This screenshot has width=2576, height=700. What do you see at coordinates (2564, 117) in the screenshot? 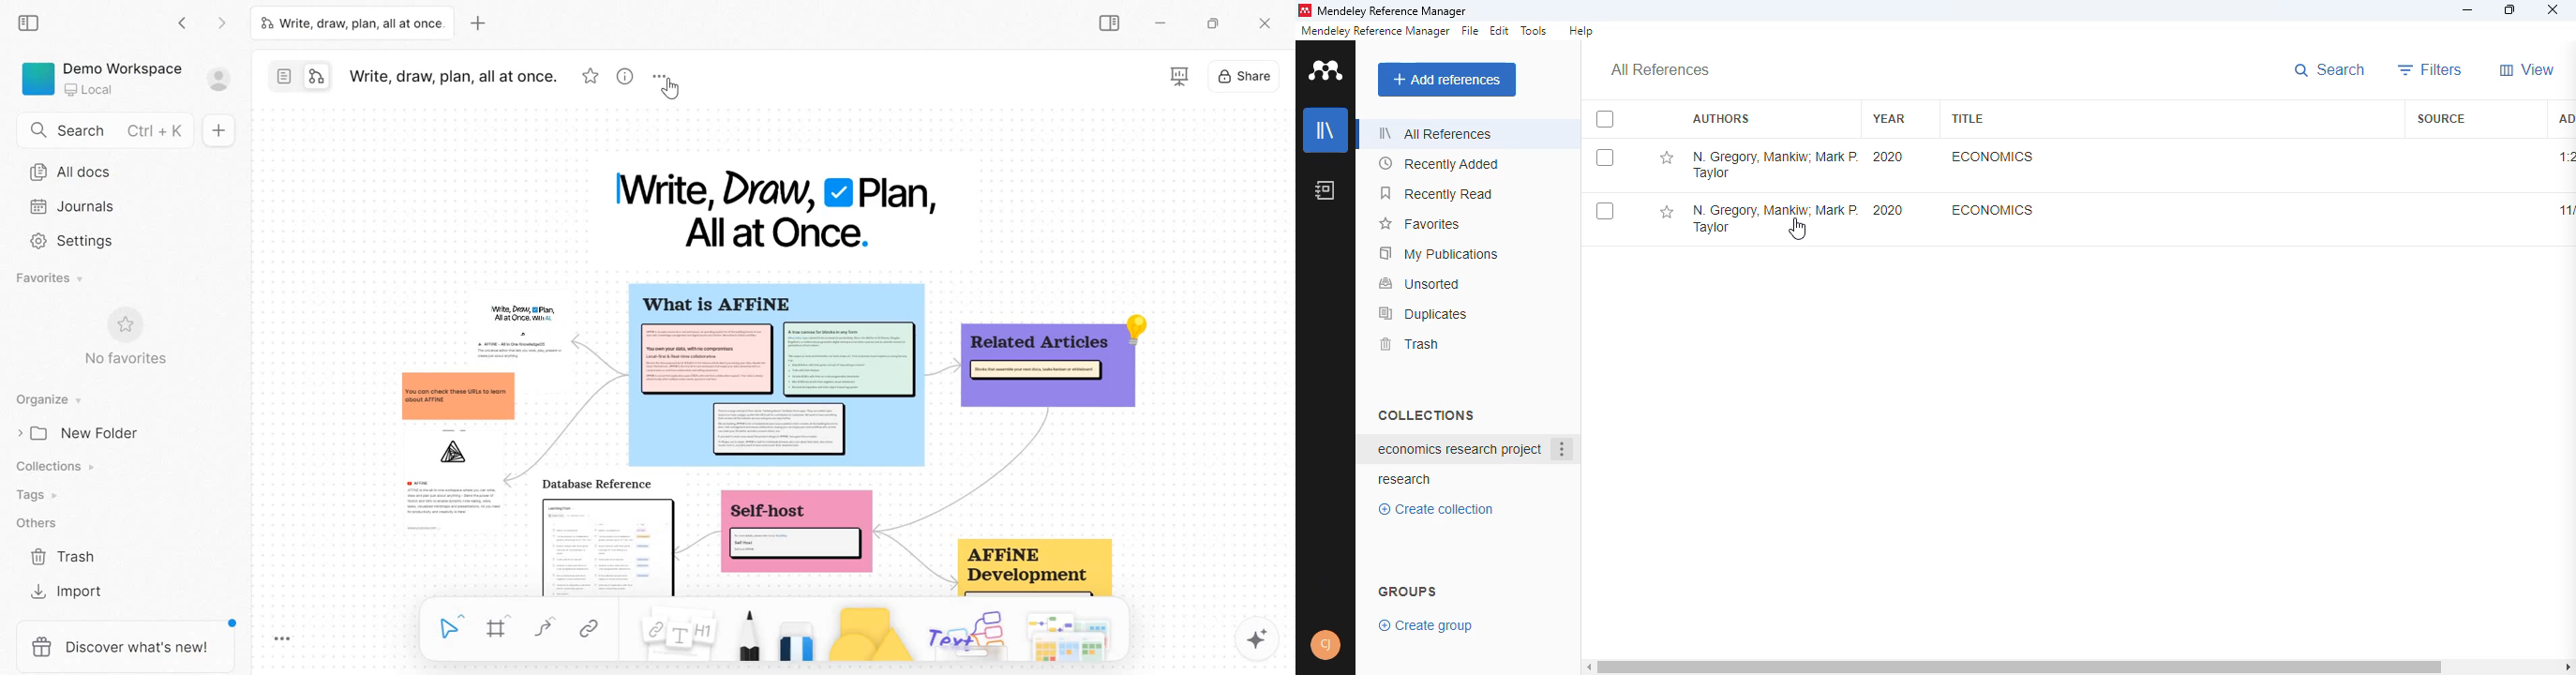
I see `added` at bounding box center [2564, 117].